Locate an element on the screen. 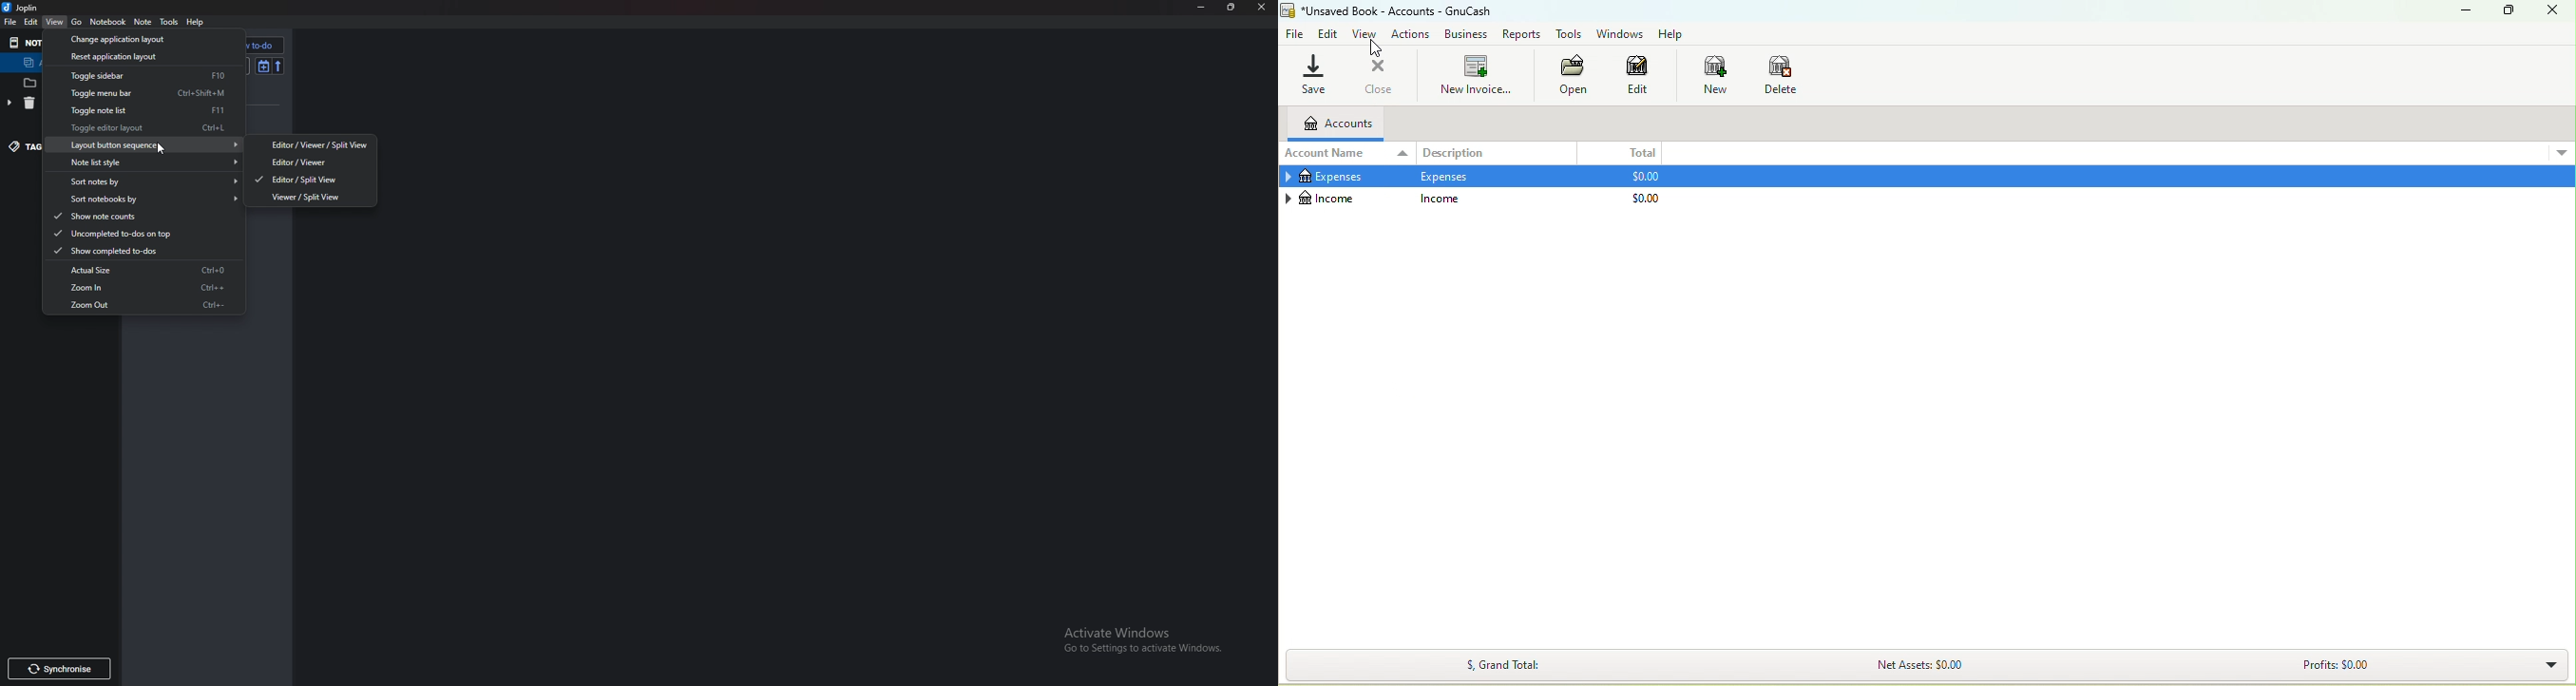  Resize is located at coordinates (1231, 7).